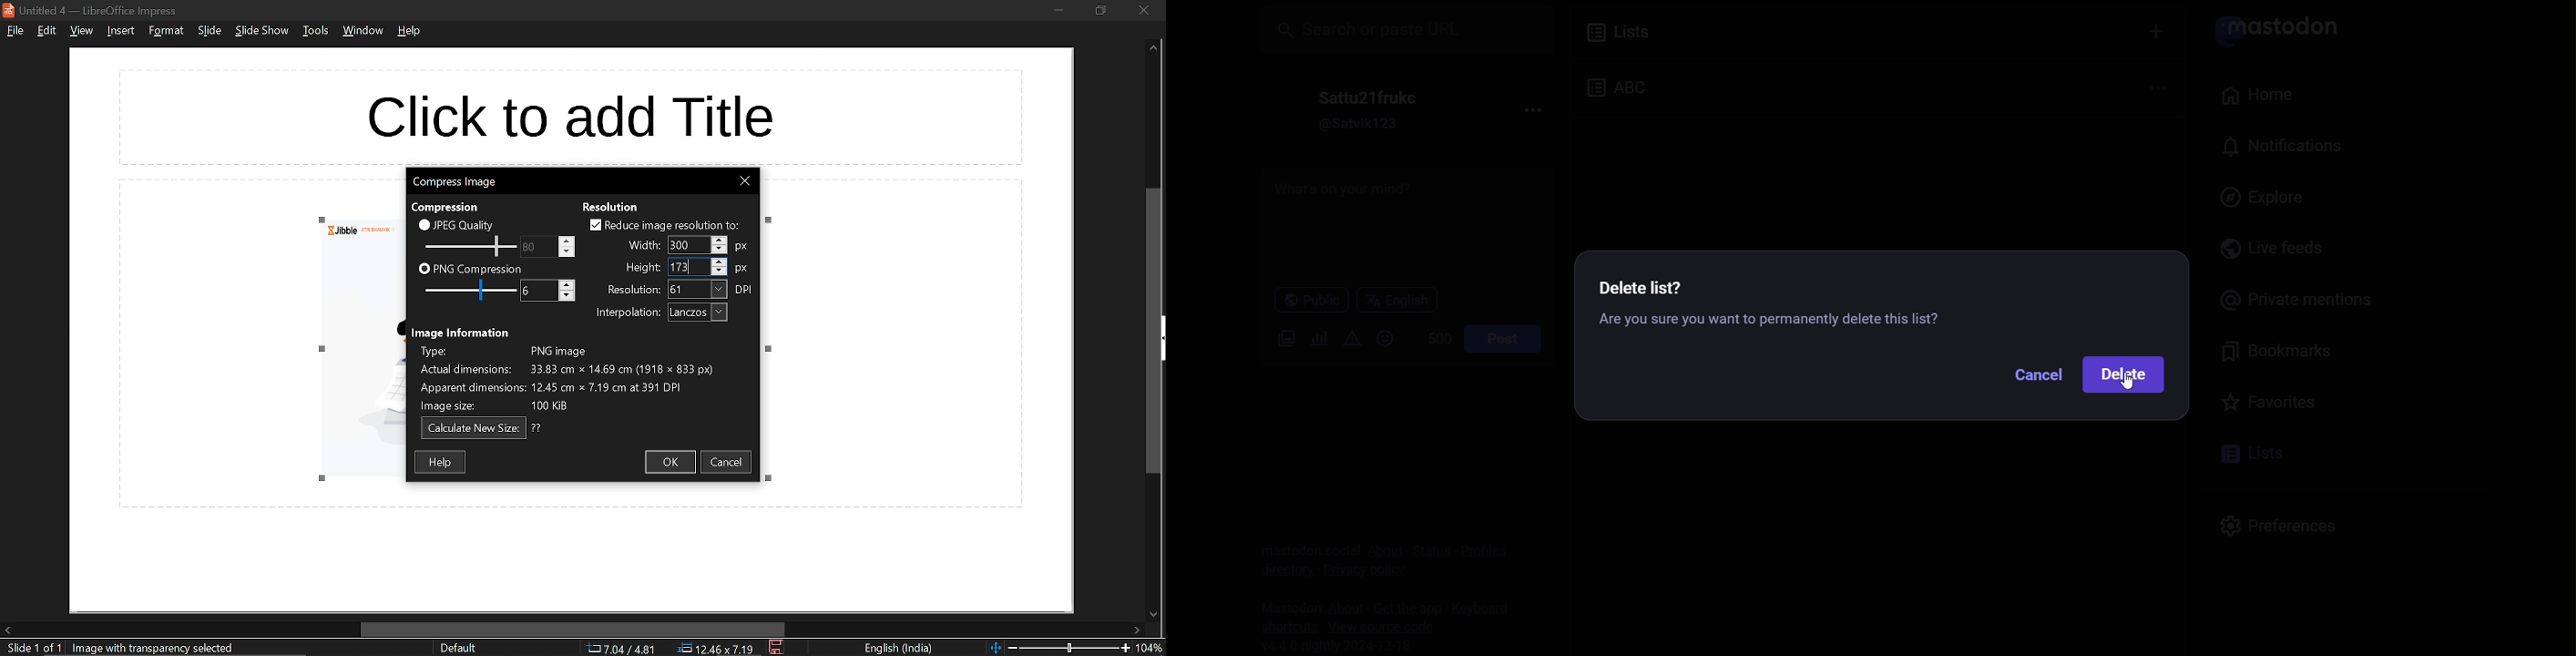 This screenshot has width=2576, height=672. Describe the element at coordinates (567, 297) in the screenshot. I see `Decrease ` at that location.